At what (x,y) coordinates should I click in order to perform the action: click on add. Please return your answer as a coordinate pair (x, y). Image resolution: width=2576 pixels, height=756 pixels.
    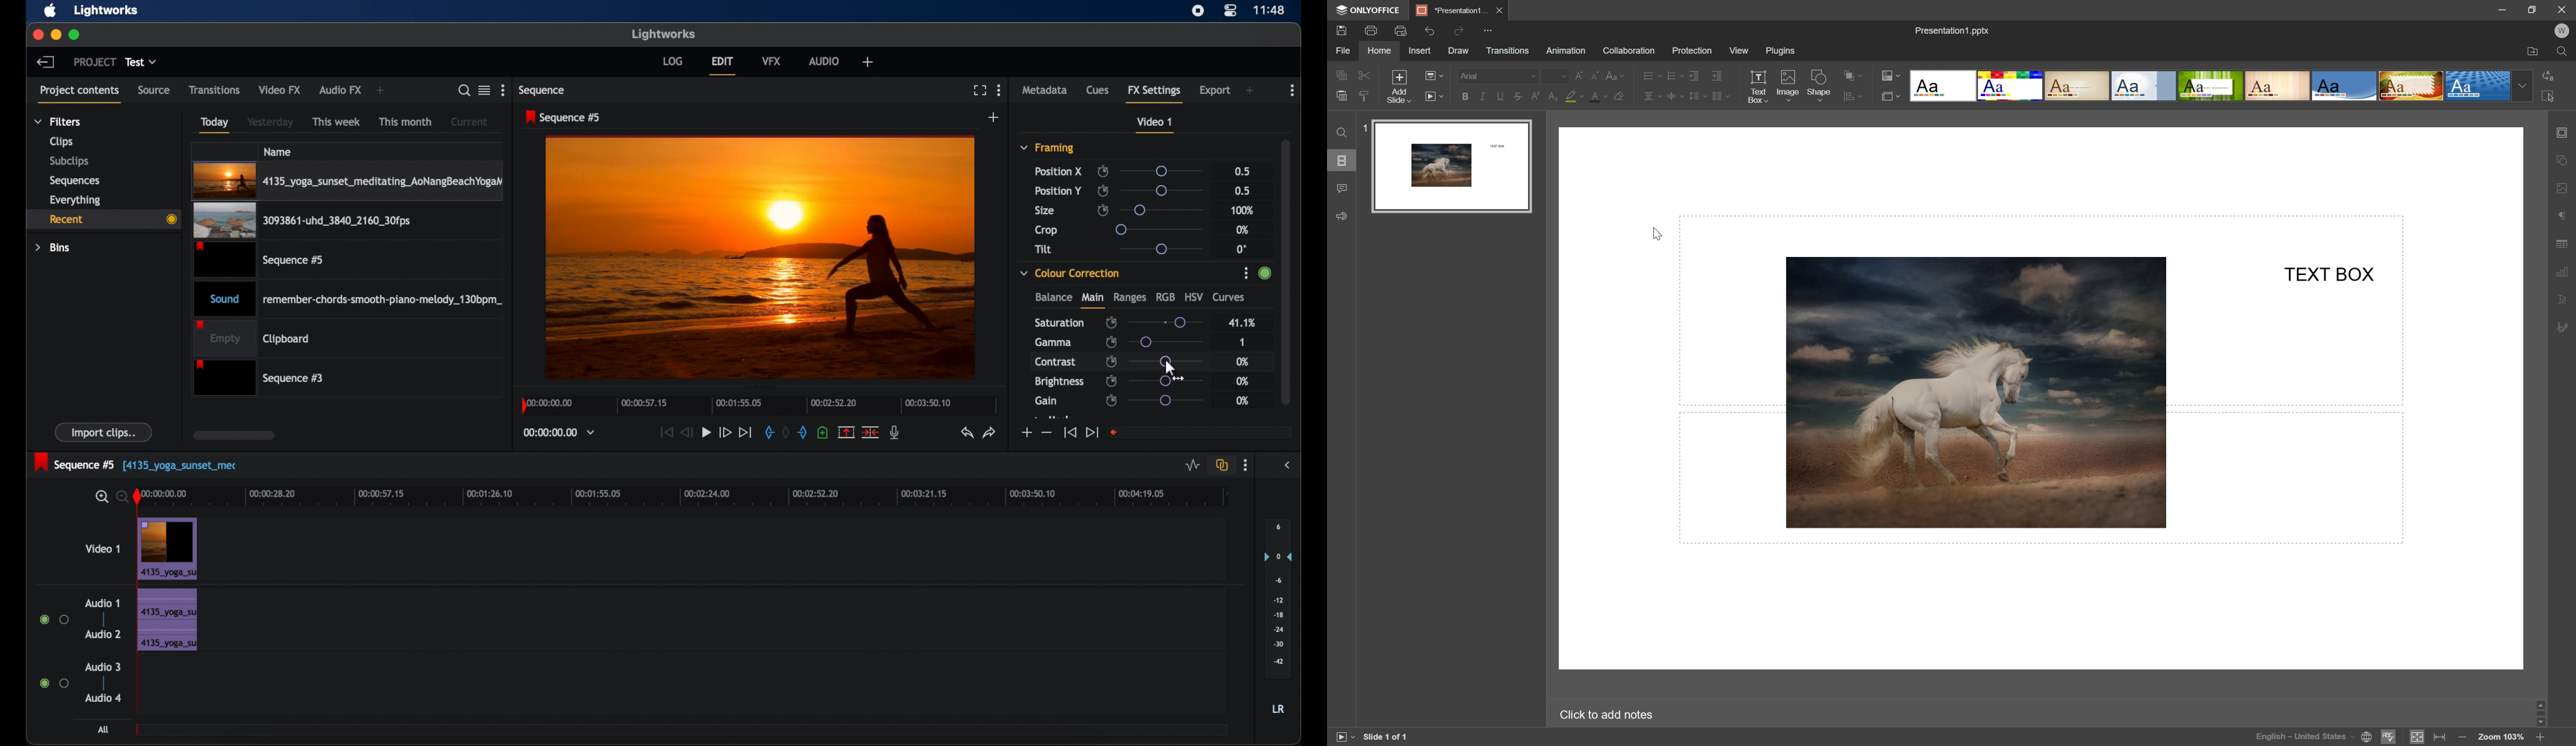
    Looking at the image, I should click on (382, 91).